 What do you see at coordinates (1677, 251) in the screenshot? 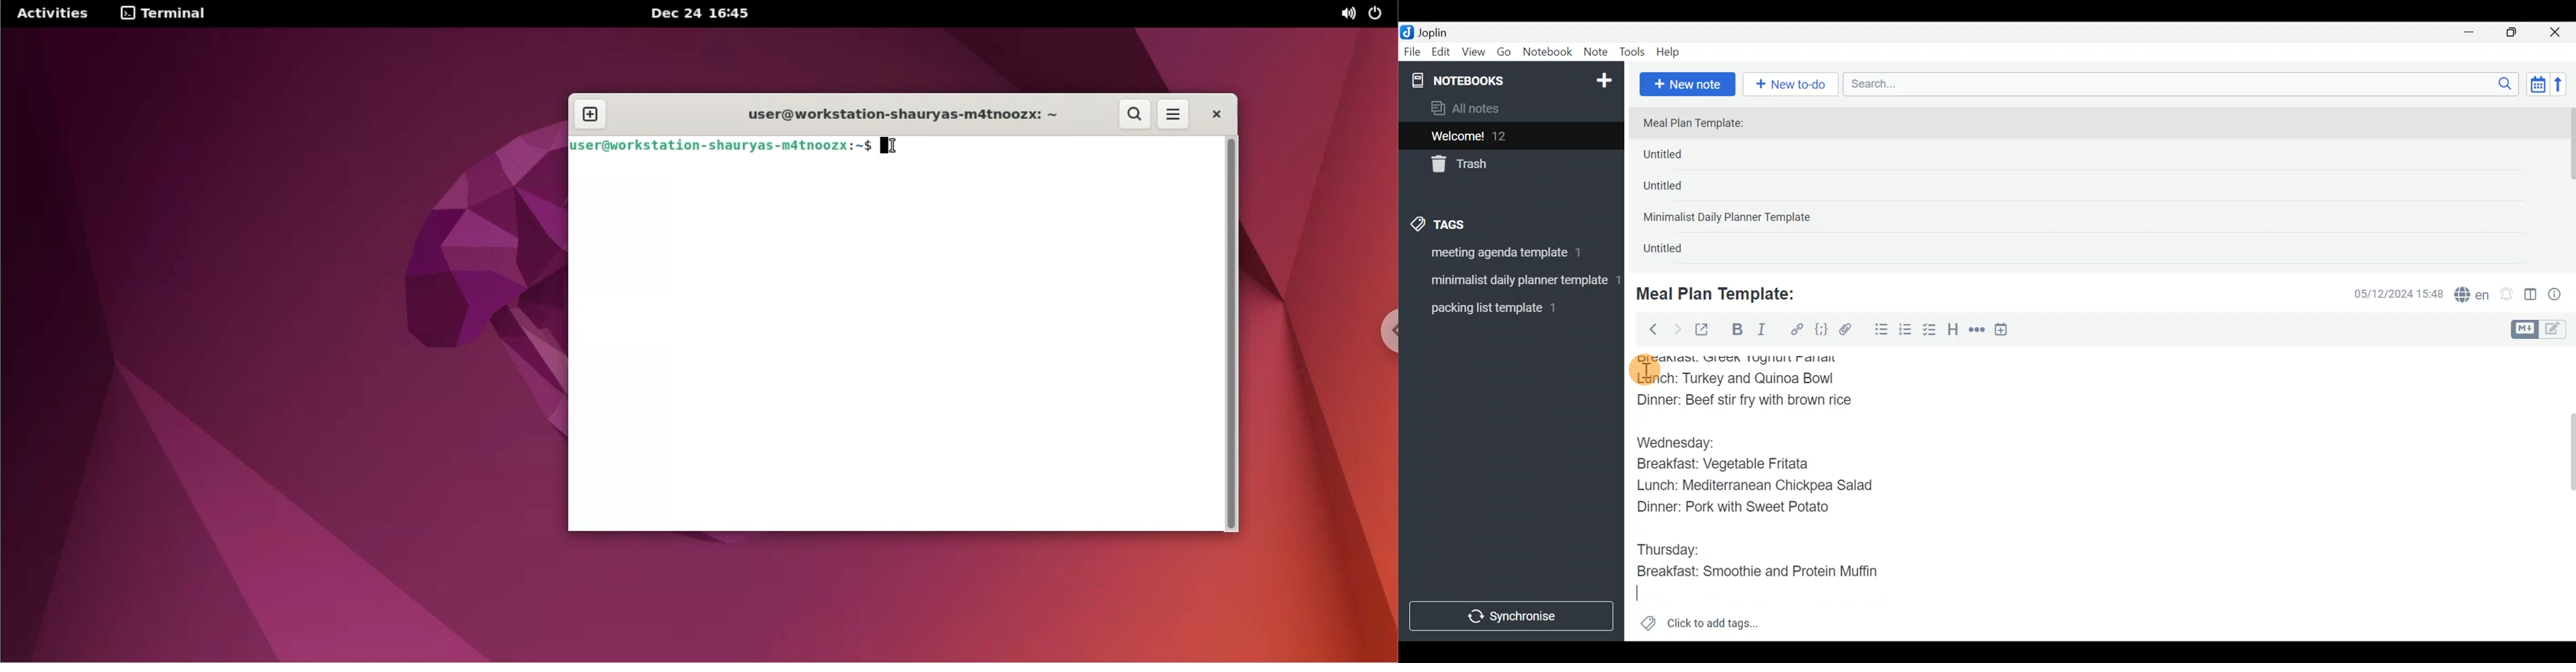
I see `Untitled` at bounding box center [1677, 251].